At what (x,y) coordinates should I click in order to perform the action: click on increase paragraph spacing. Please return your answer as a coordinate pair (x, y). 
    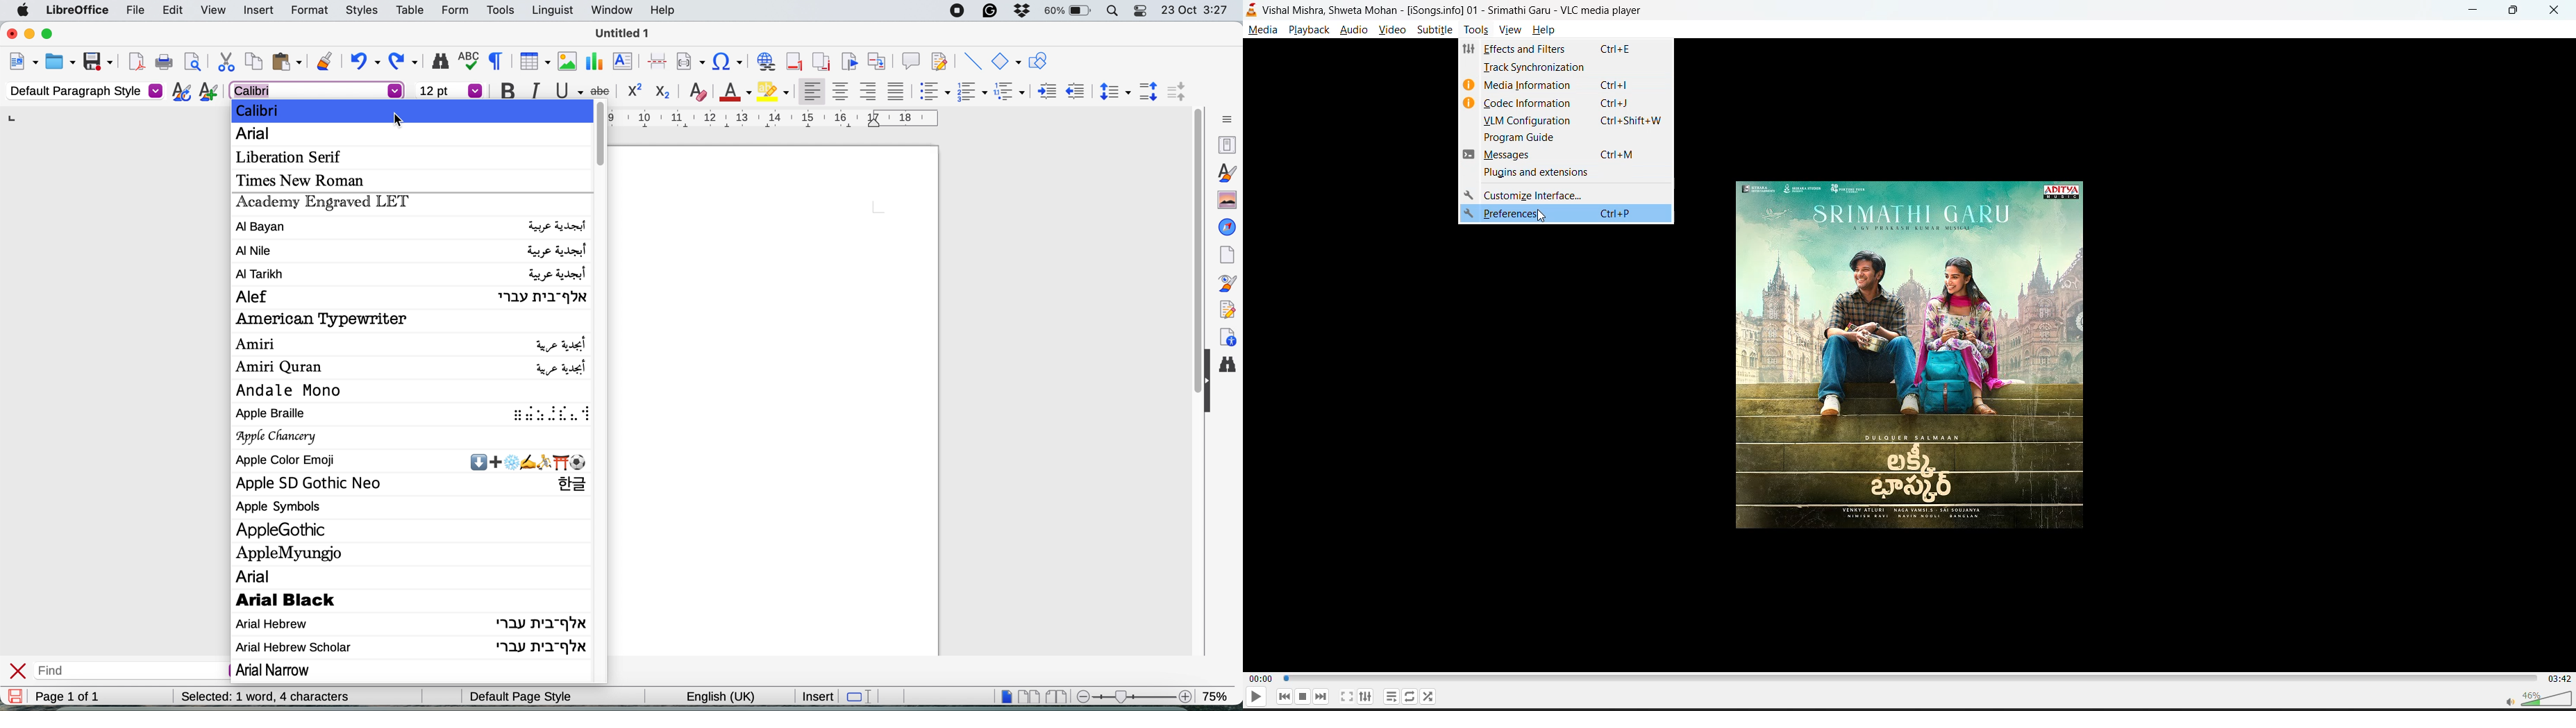
    Looking at the image, I should click on (1150, 90).